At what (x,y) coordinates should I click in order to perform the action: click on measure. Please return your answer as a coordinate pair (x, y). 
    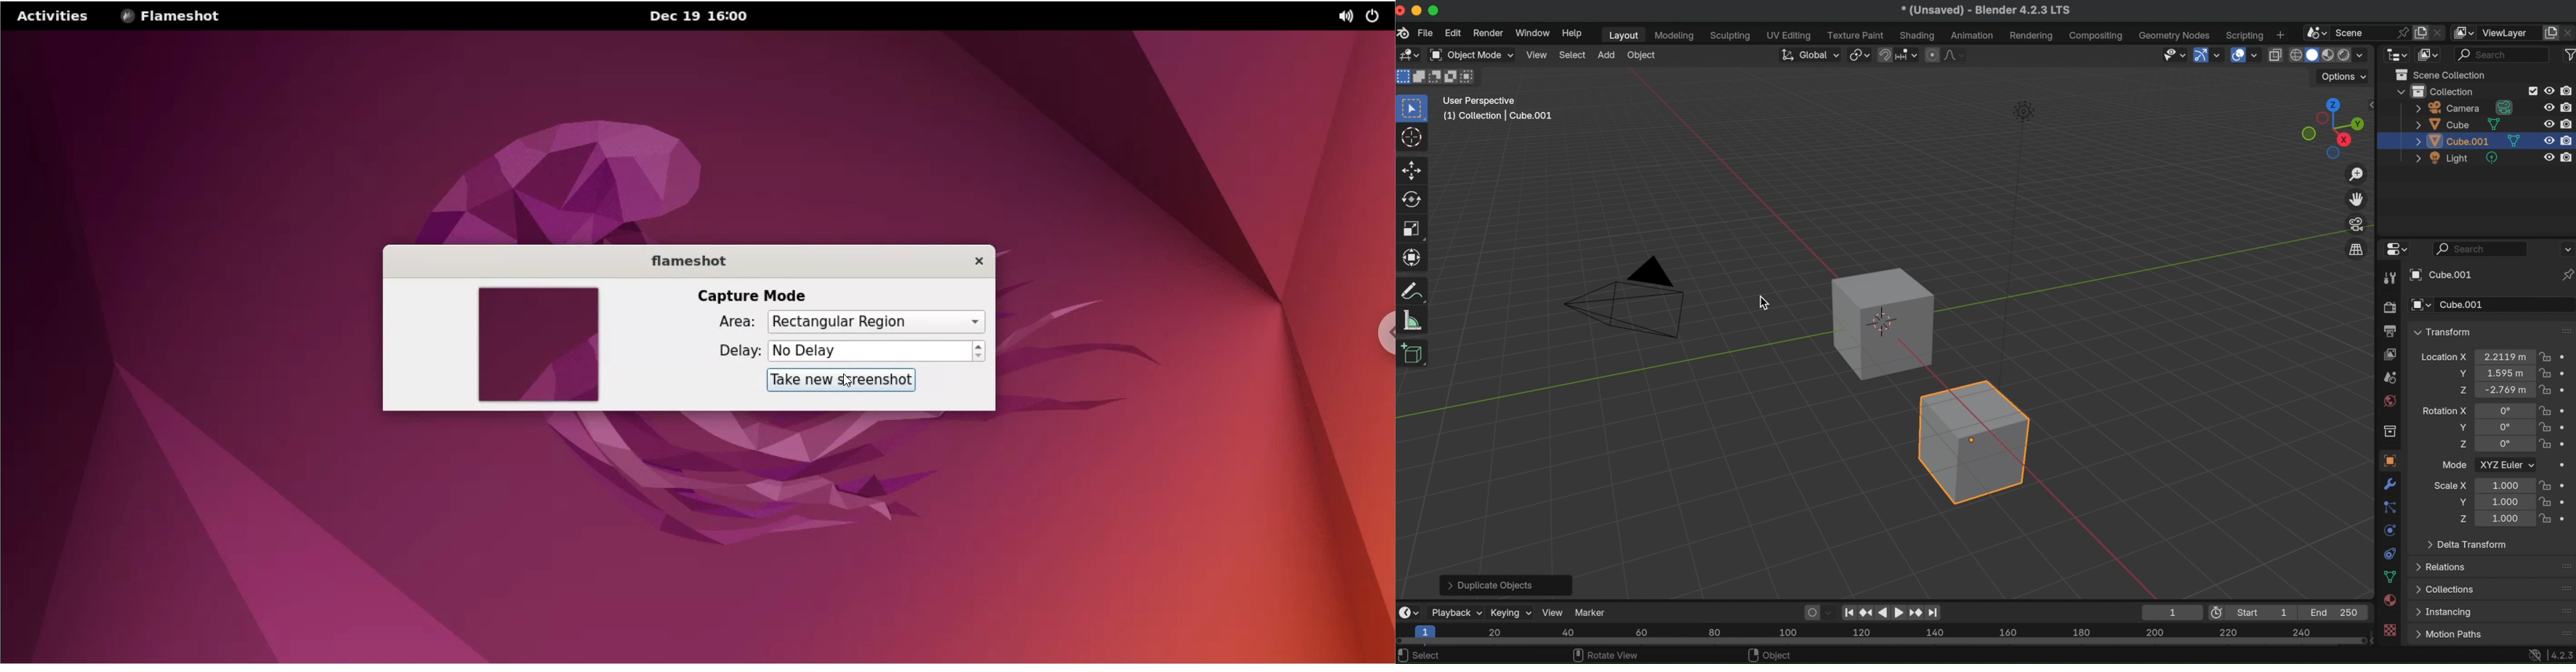
    Looking at the image, I should click on (1413, 319).